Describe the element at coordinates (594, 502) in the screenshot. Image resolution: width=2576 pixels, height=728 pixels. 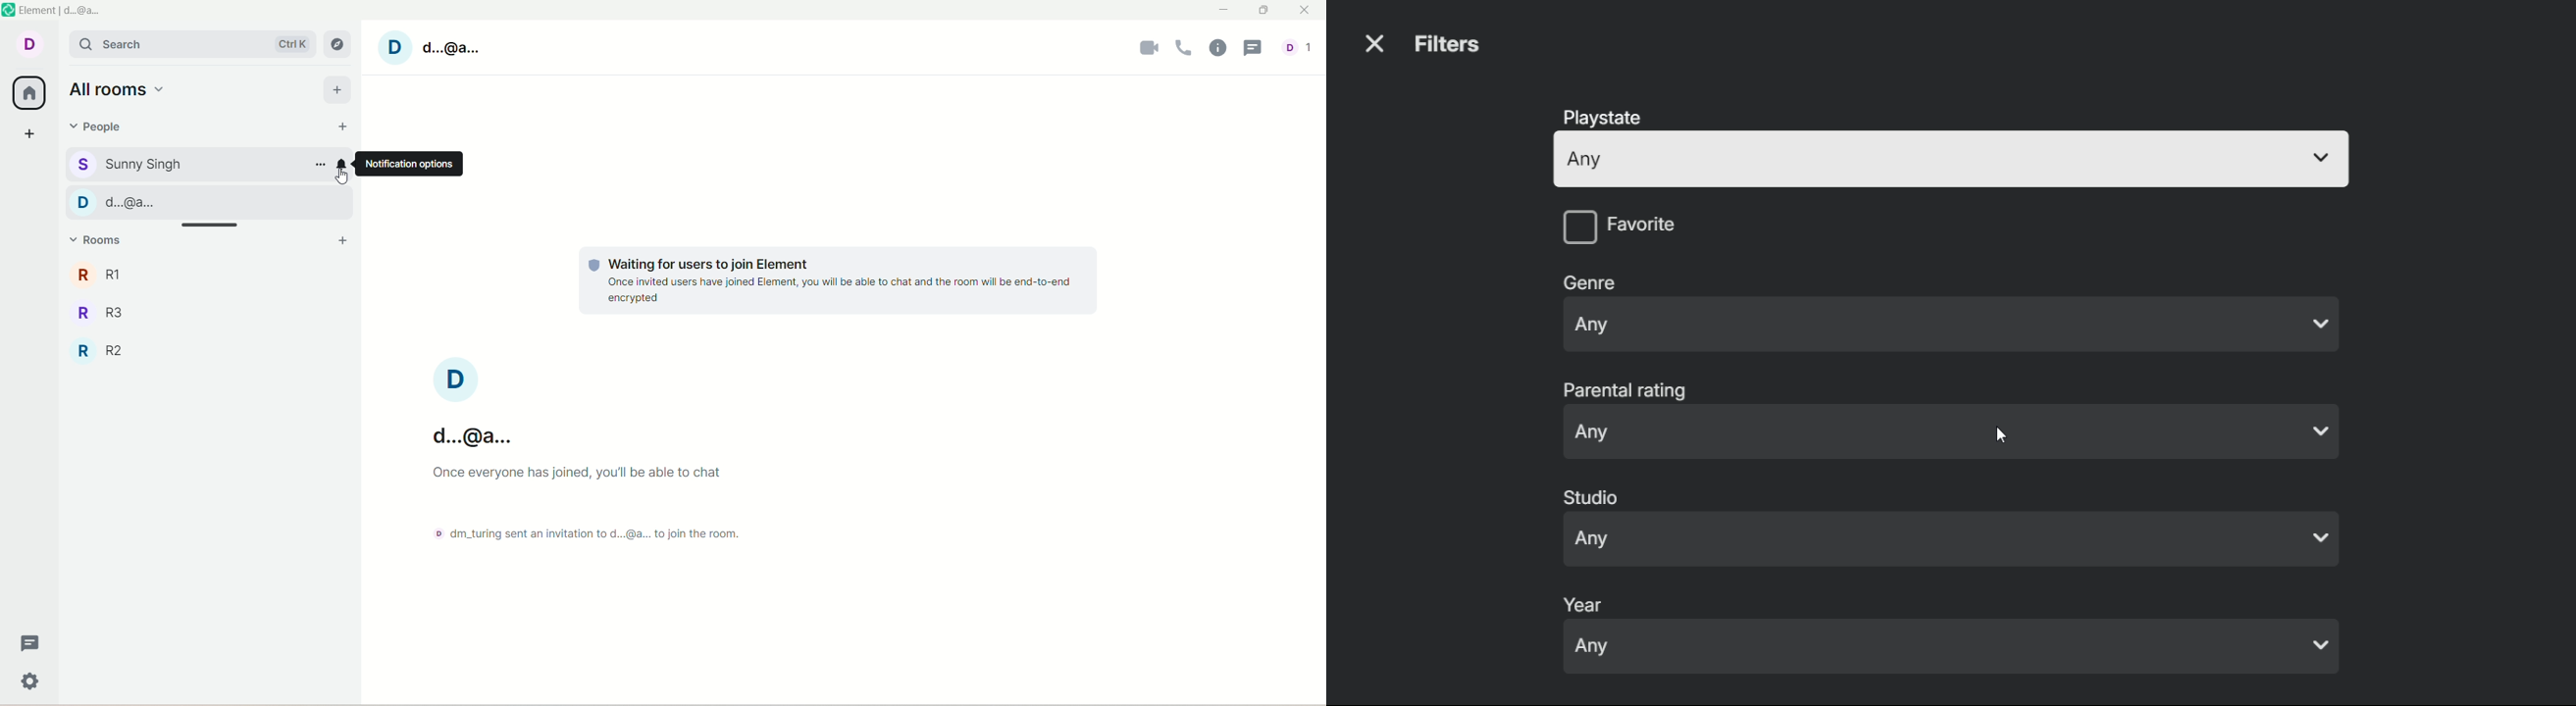
I see `text` at that location.